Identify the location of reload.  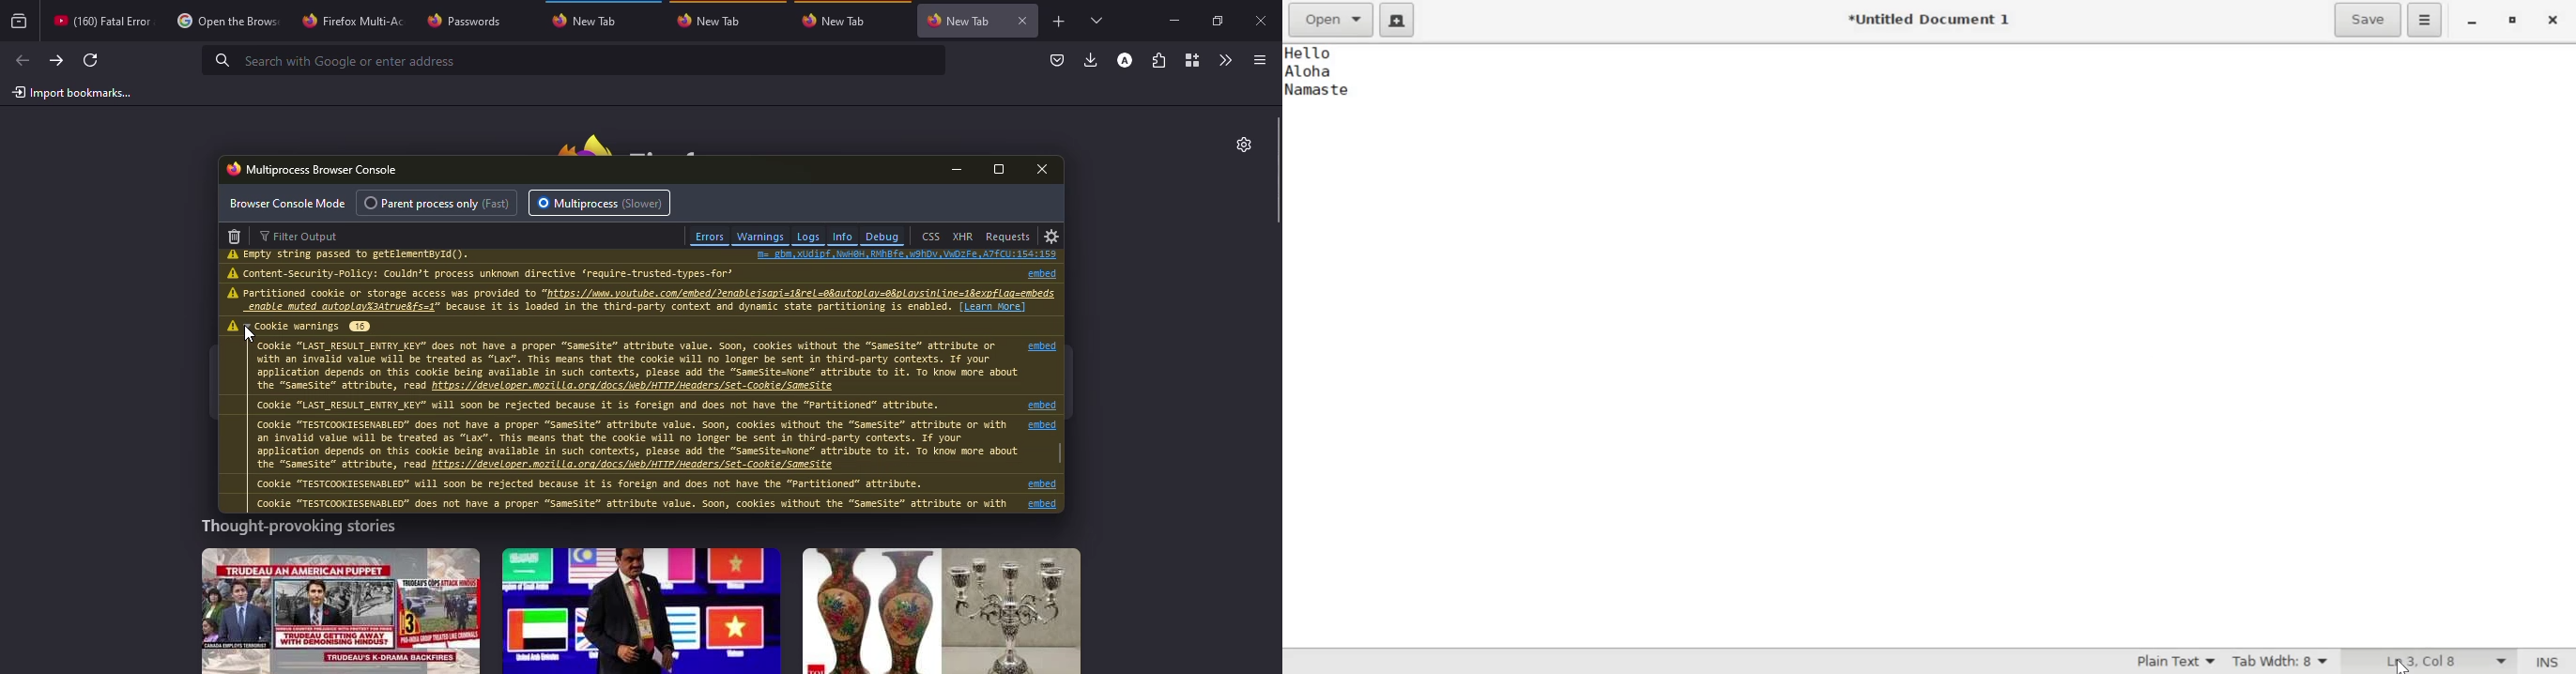
(90, 60).